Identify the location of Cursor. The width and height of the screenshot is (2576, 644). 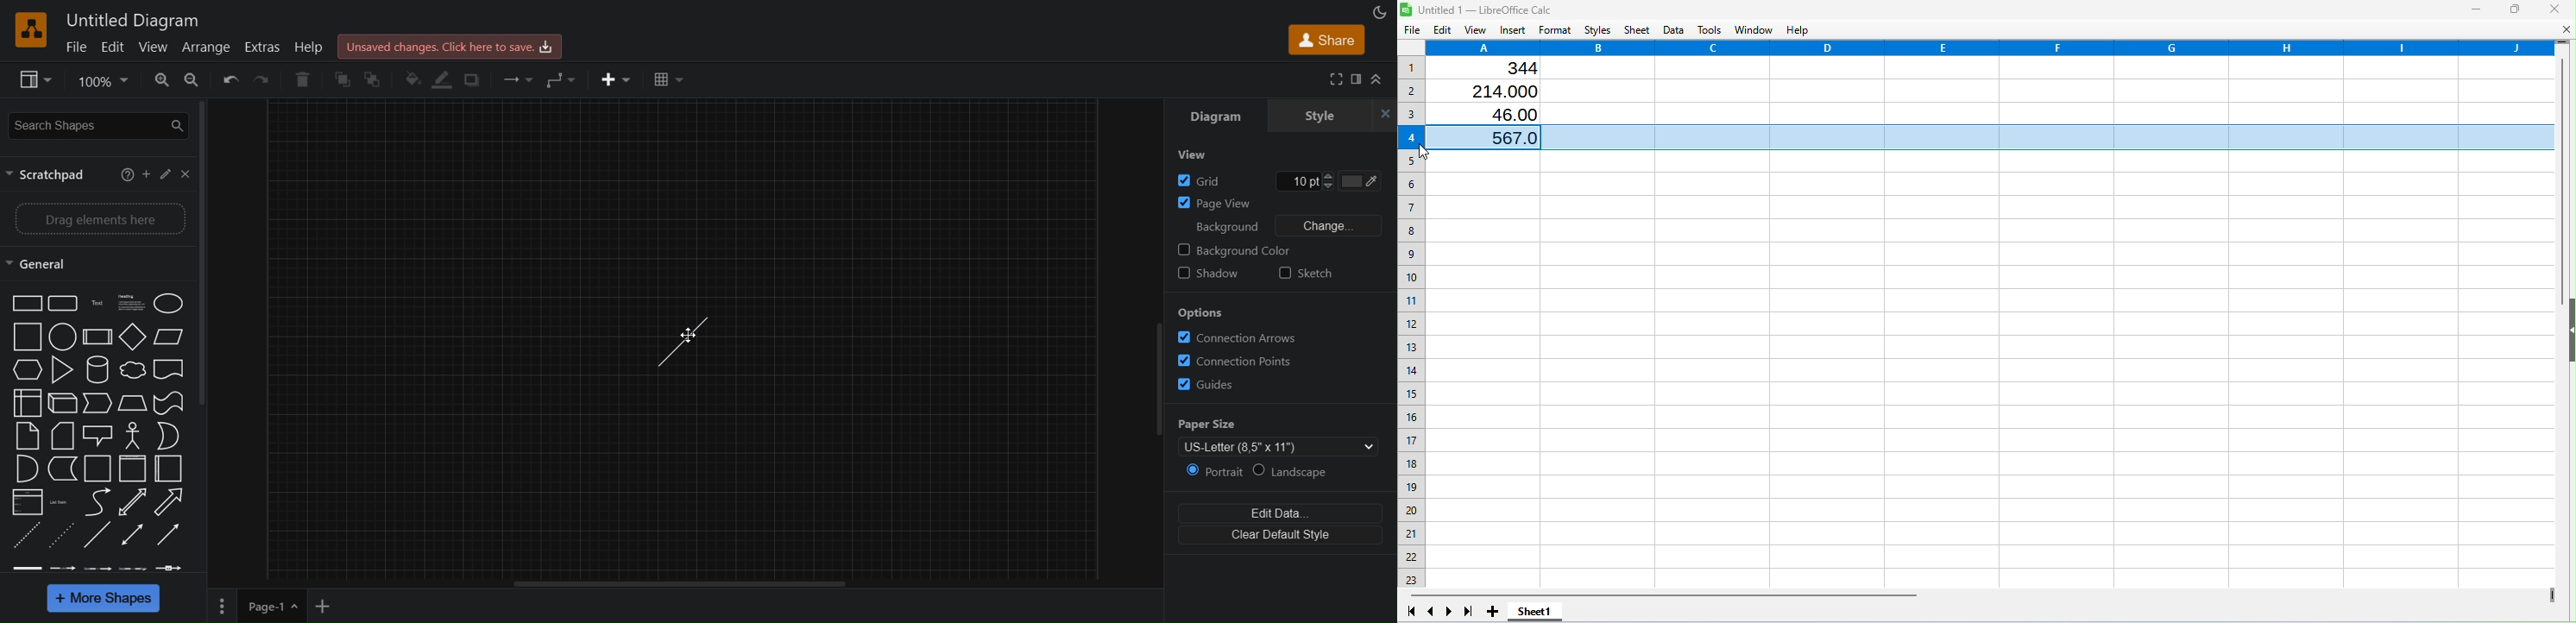
(1428, 150).